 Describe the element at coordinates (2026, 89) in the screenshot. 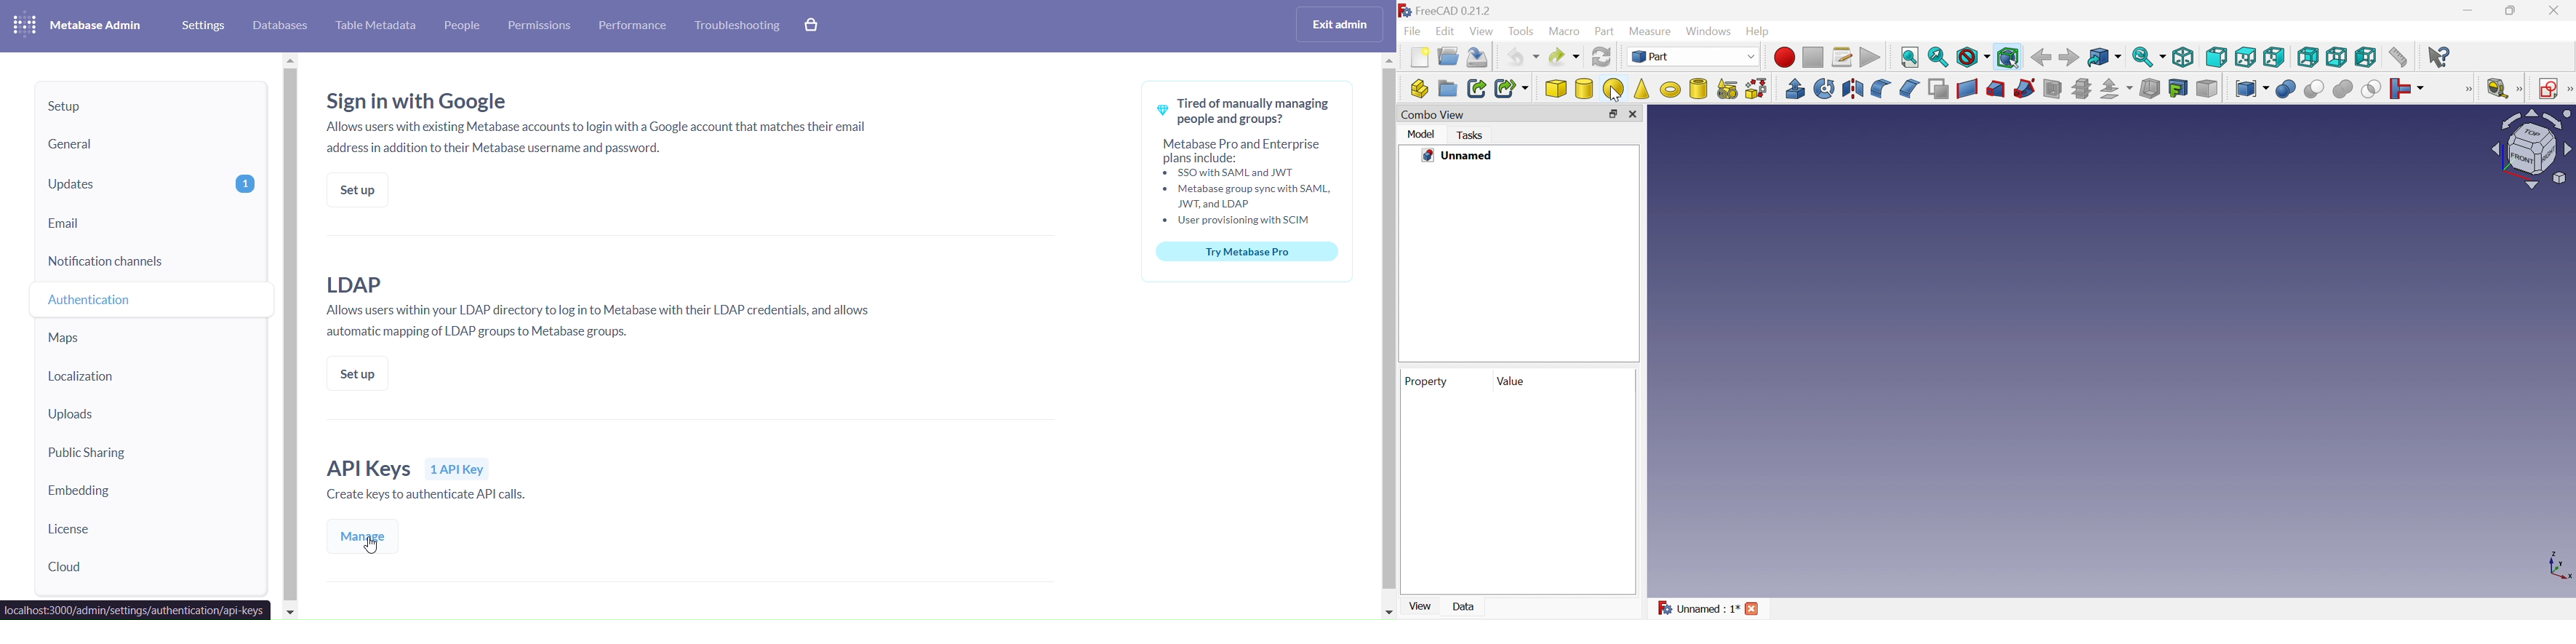

I see `Sweep...` at that location.